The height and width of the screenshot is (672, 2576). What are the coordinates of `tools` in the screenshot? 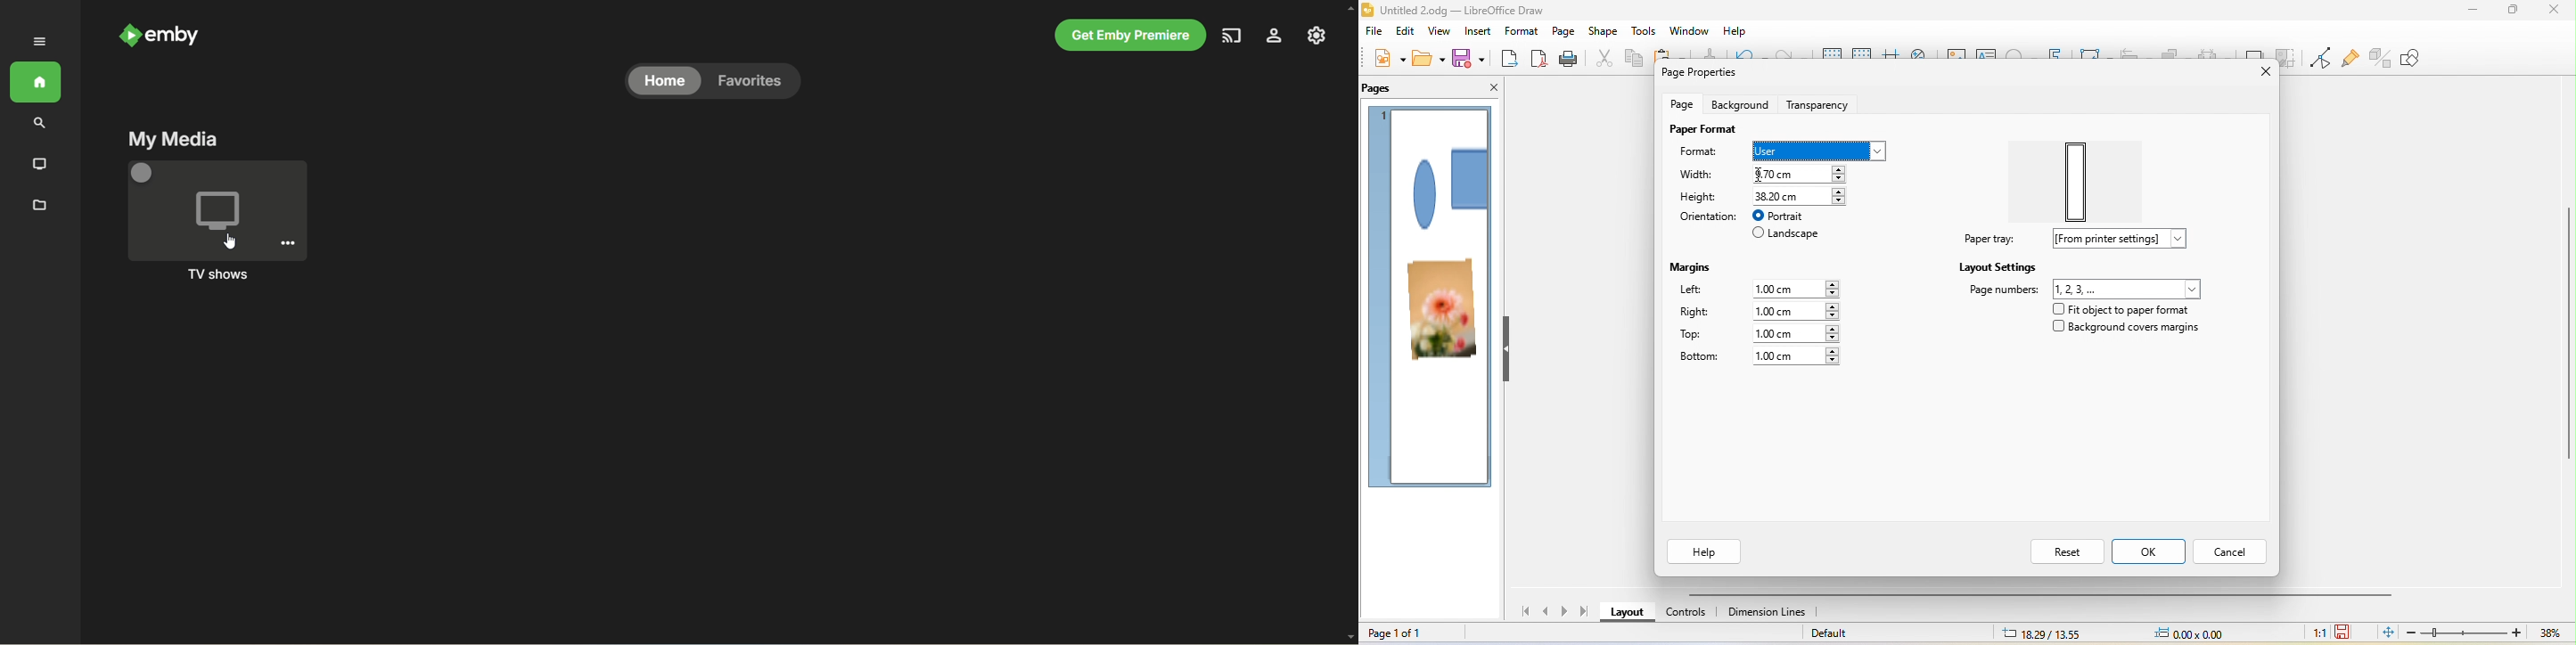 It's located at (1644, 29).